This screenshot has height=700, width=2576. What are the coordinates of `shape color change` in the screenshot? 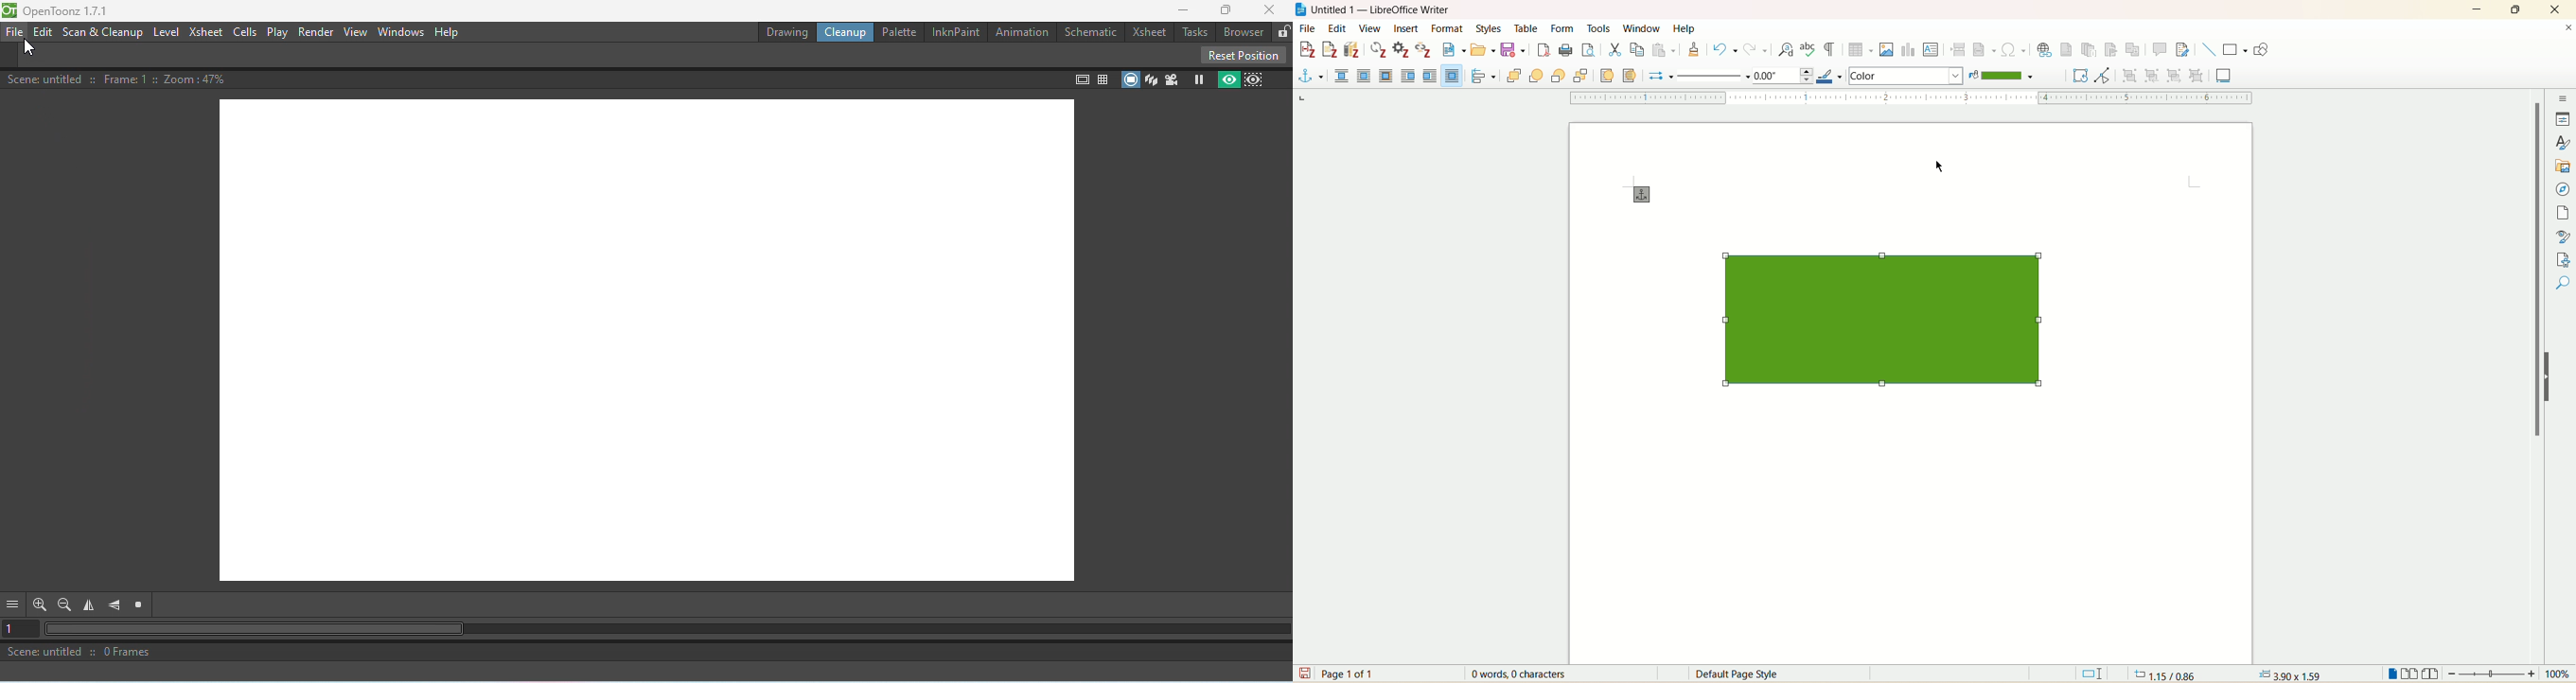 It's located at (1882, 321).